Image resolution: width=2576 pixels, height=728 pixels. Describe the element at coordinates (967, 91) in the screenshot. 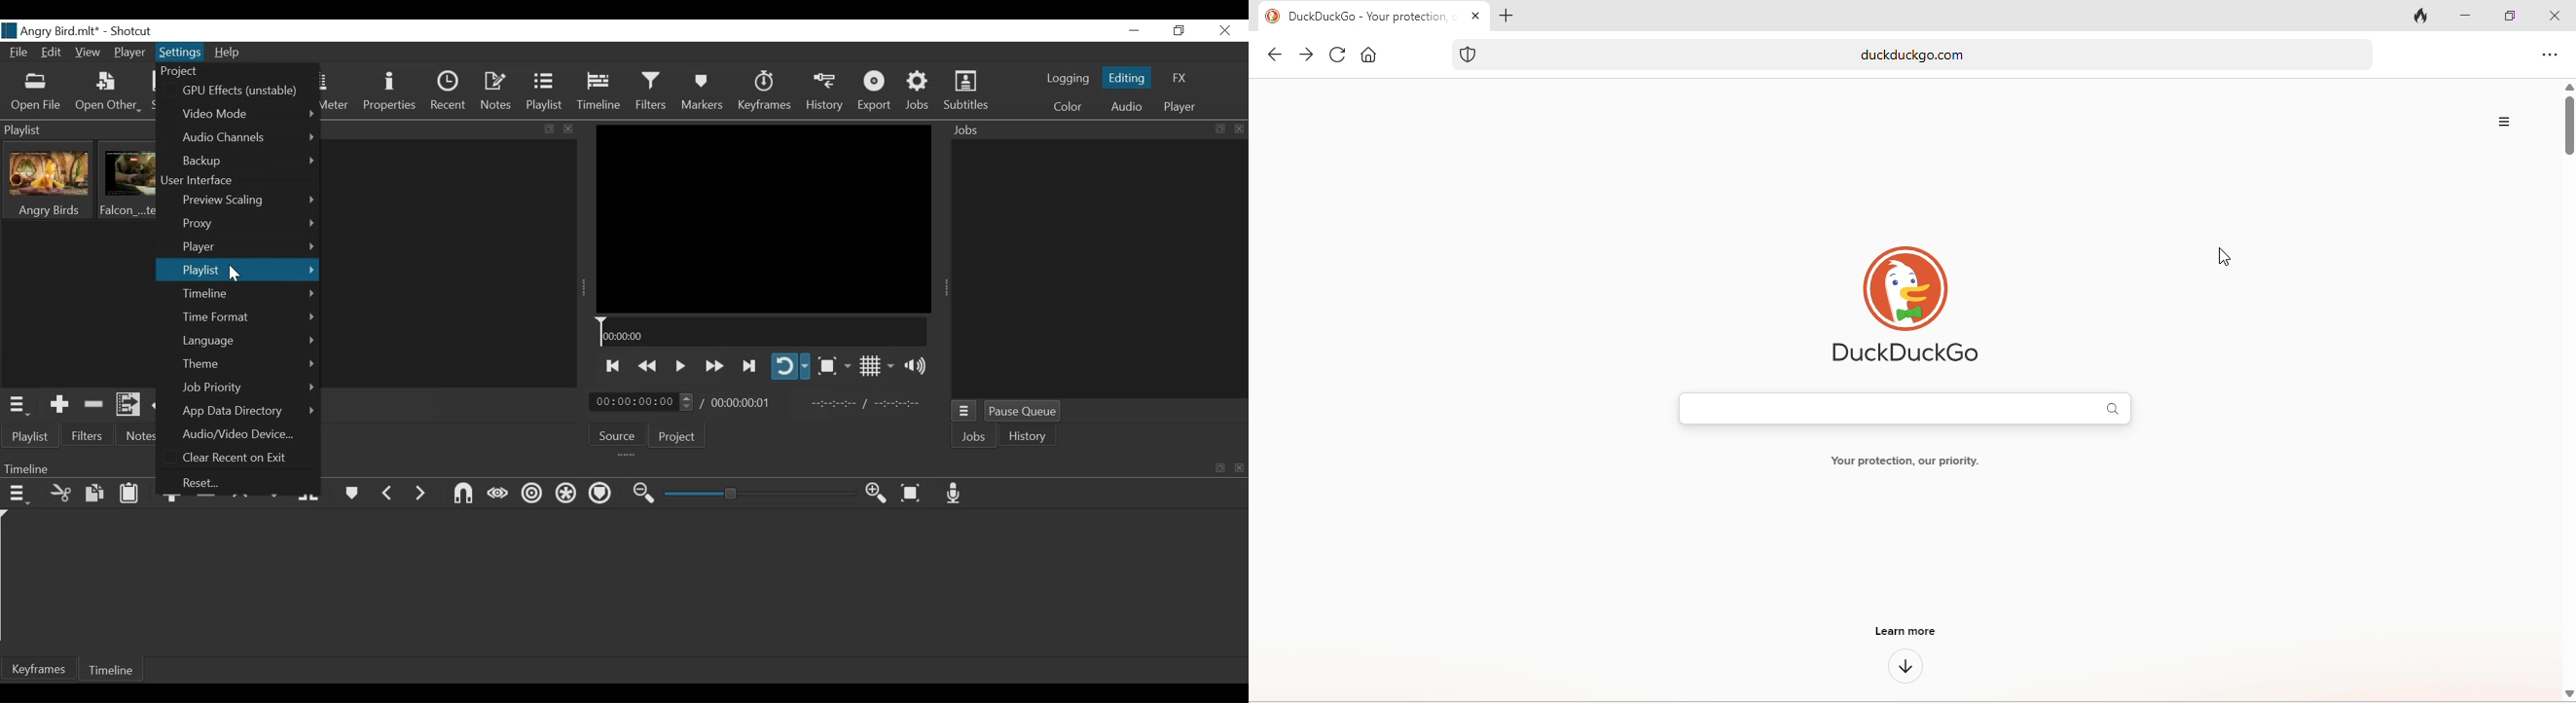

I see `Subtitles` at that location.